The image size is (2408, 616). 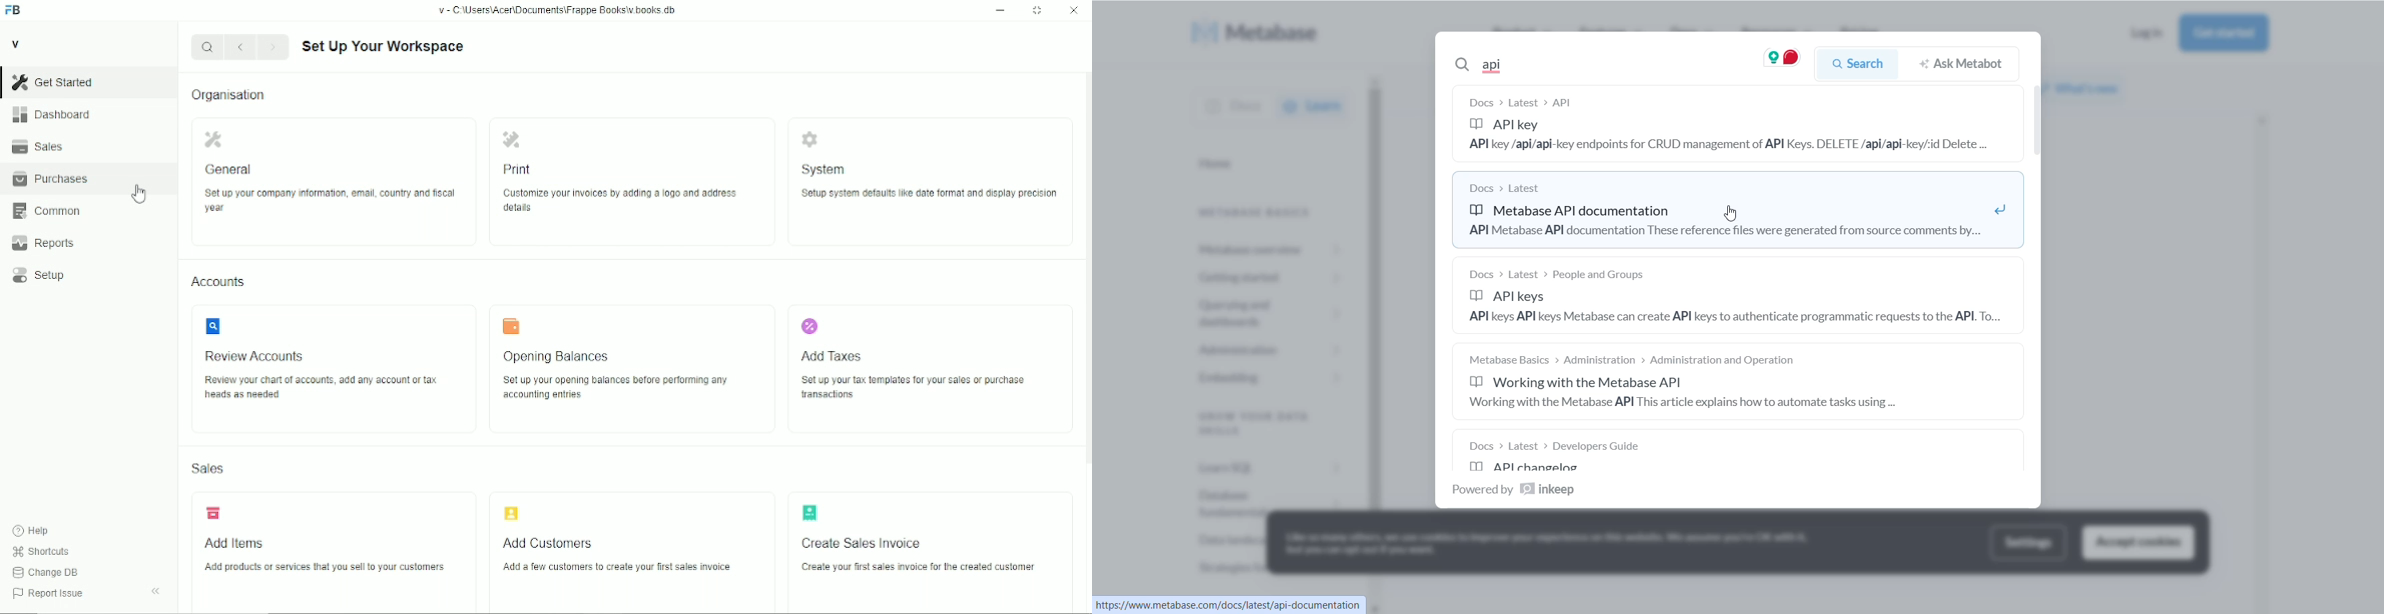 I want to click on Add Items Add products or services that you sell to your Customers, so click(x=337, y=553).